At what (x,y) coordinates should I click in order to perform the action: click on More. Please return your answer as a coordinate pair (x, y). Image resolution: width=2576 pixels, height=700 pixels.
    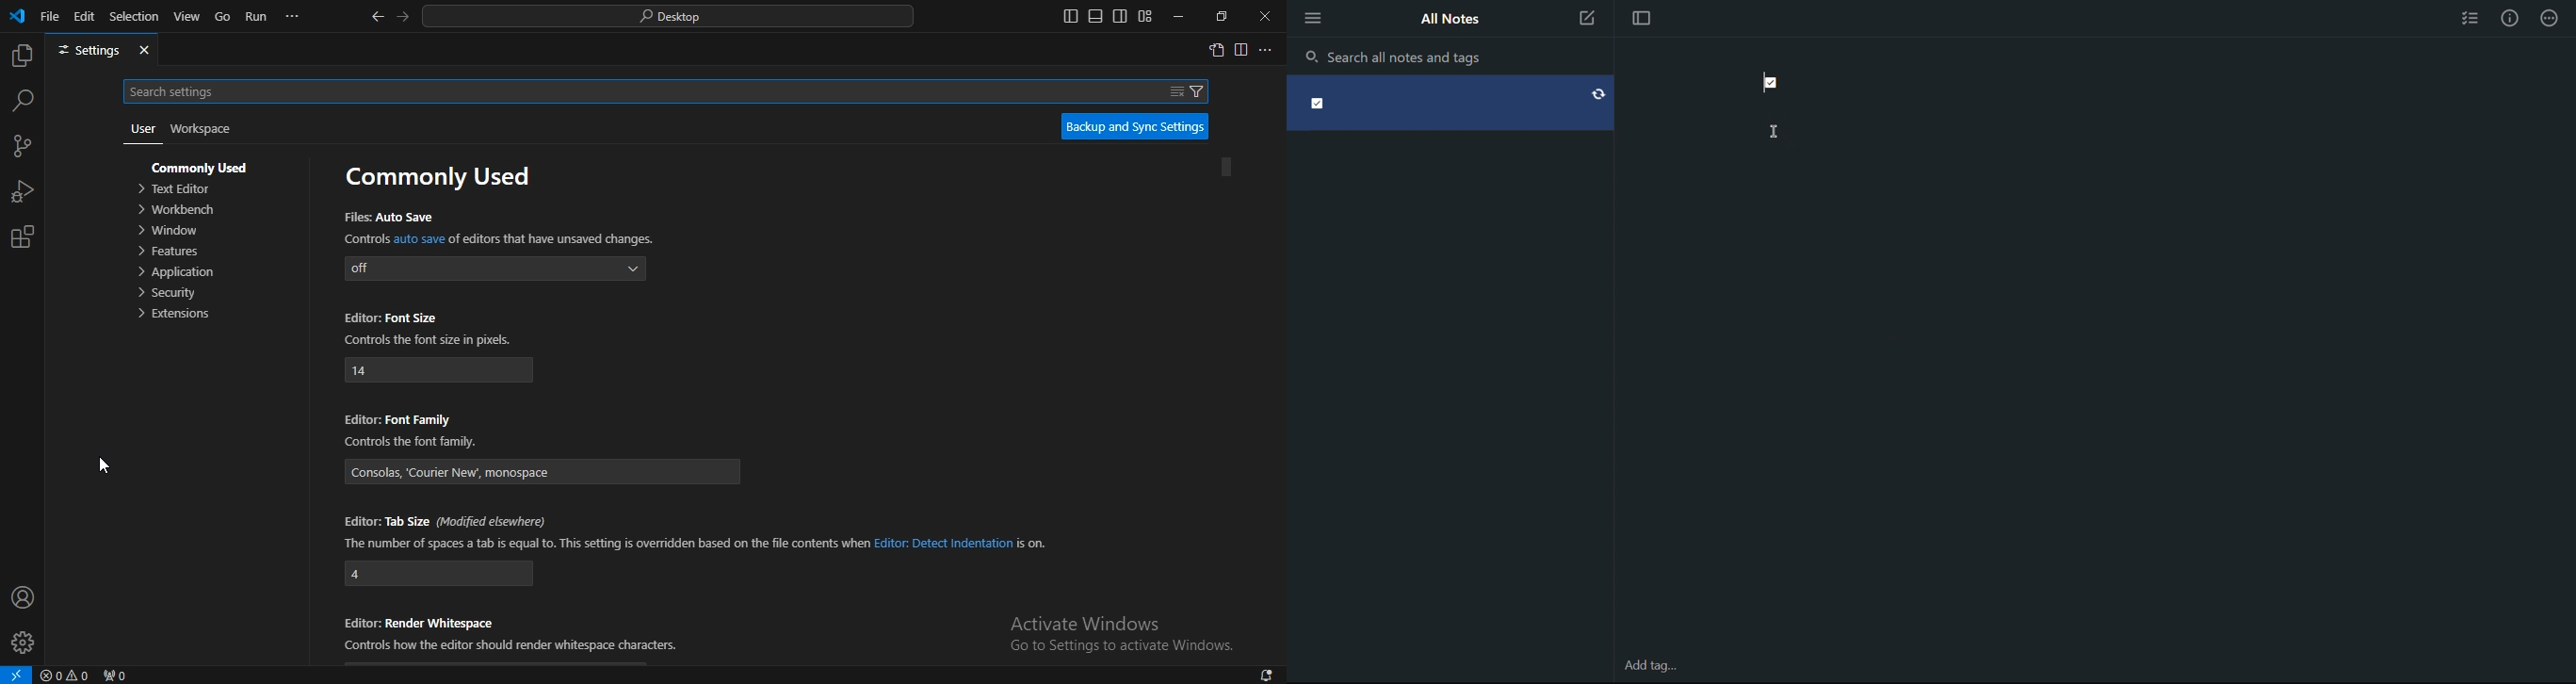
    Looking at the image, I should click on (1312, 18).